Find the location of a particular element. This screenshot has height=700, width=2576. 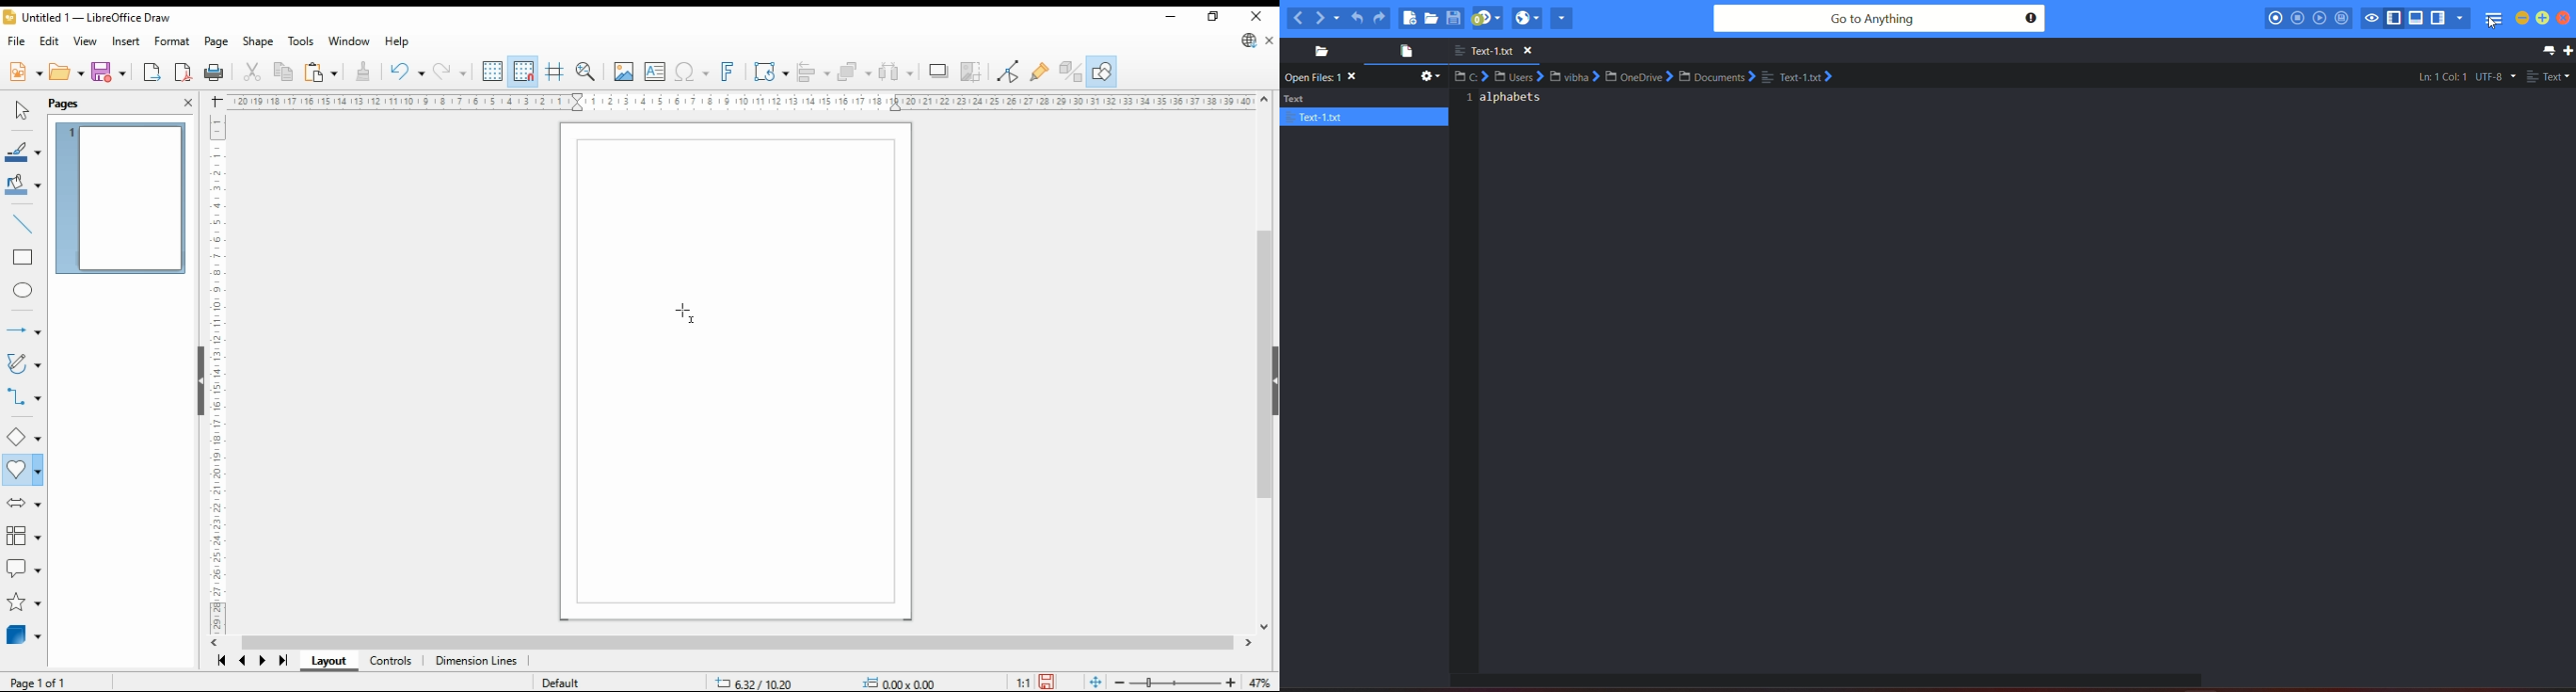

page 1 is located at coordinates (123, 198).